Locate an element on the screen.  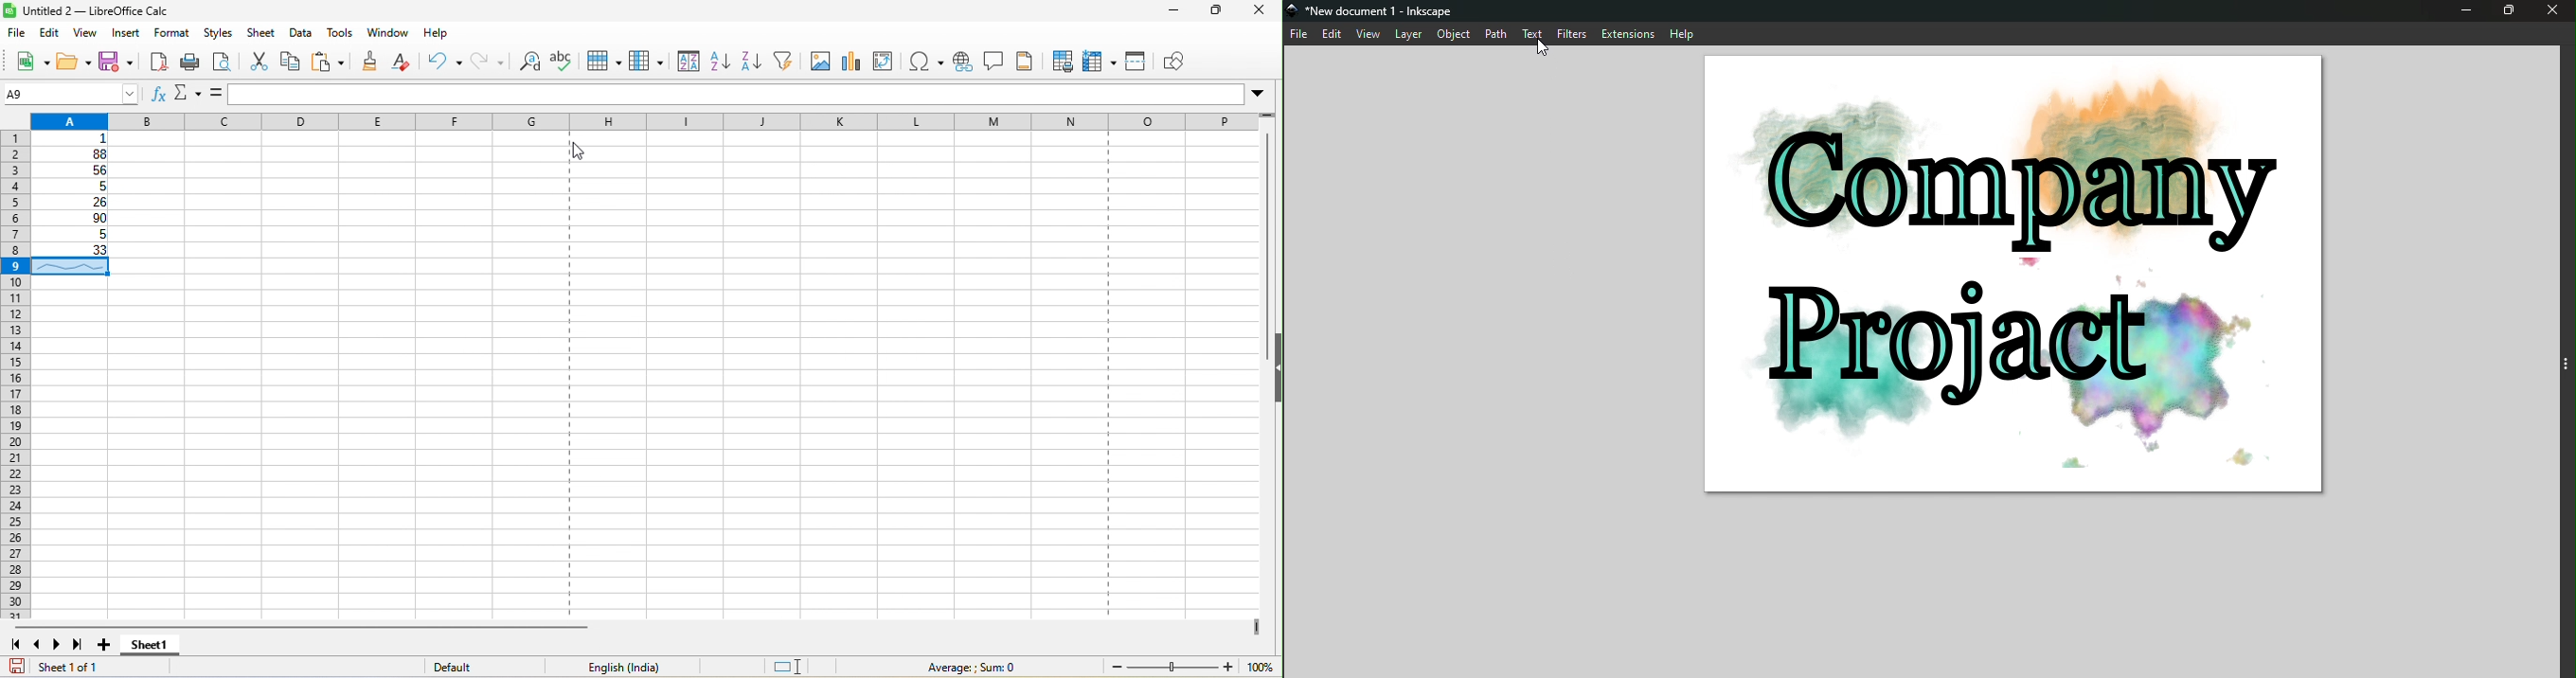
special character is located at coordinates (927, 63).